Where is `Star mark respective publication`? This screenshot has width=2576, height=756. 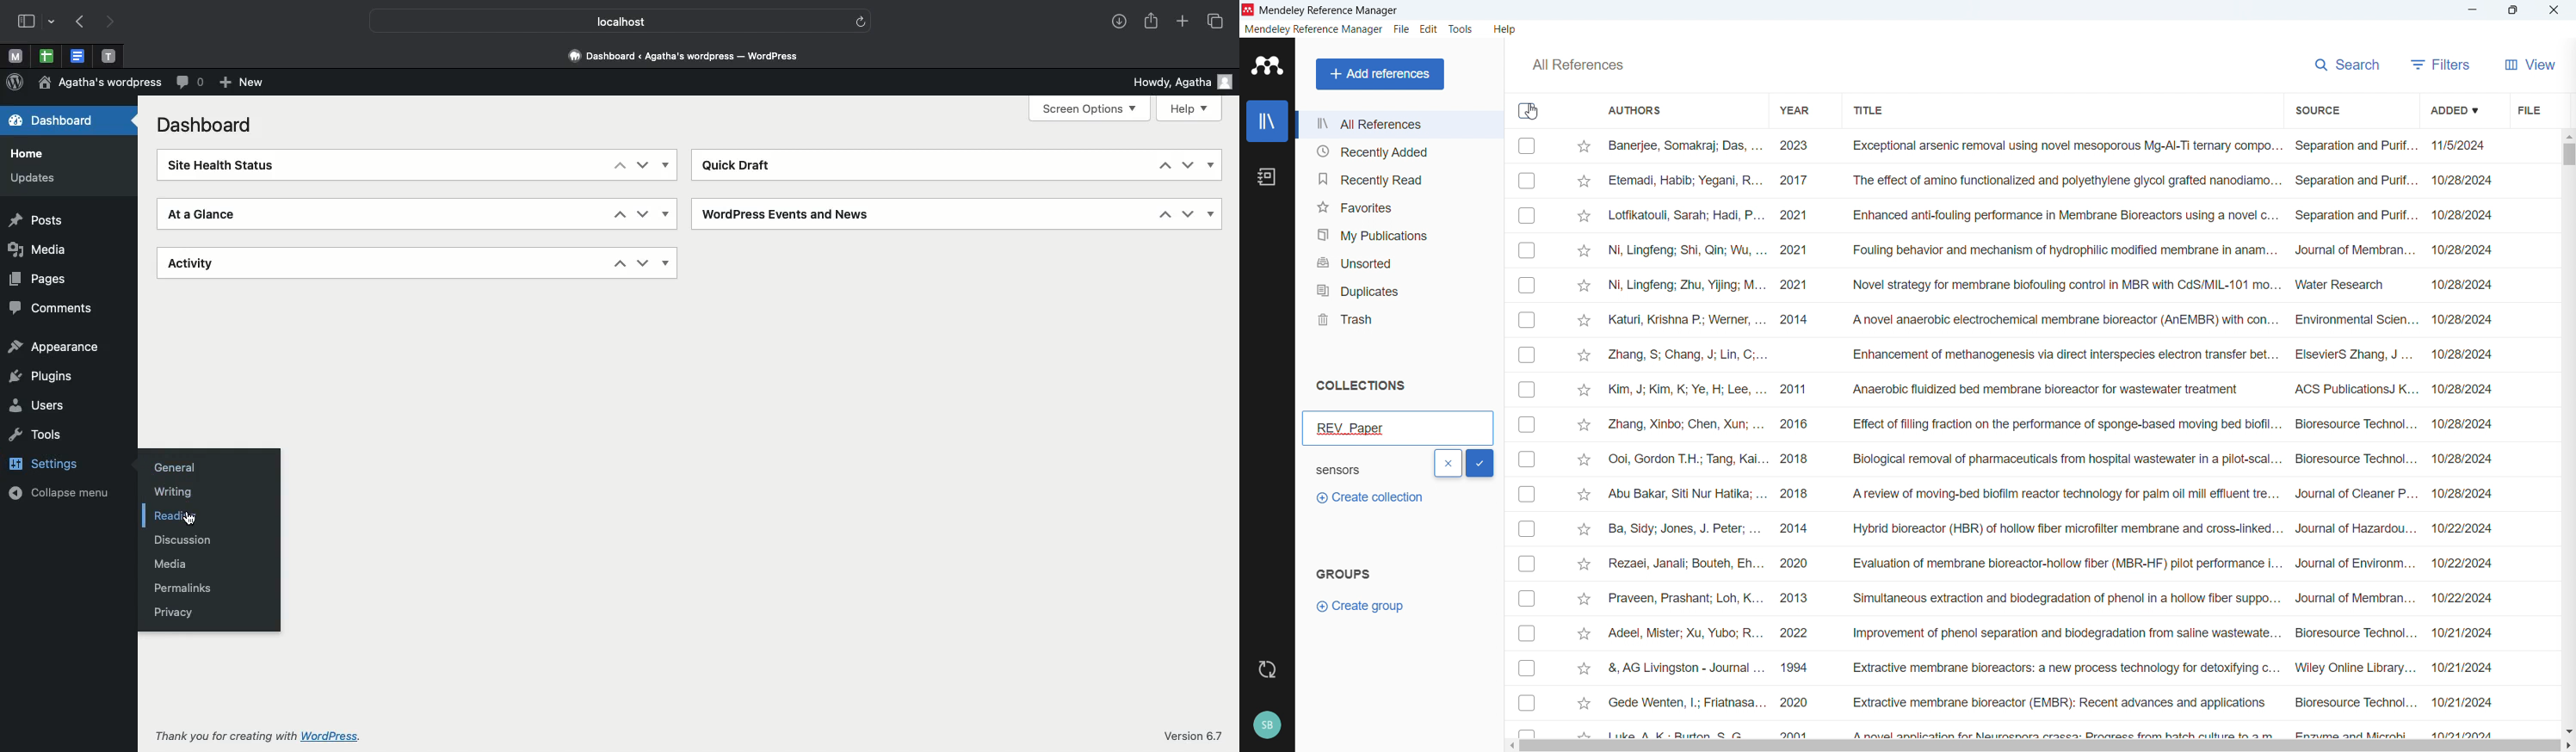
Star mark respective publication is located at coordinates (1583, 494).